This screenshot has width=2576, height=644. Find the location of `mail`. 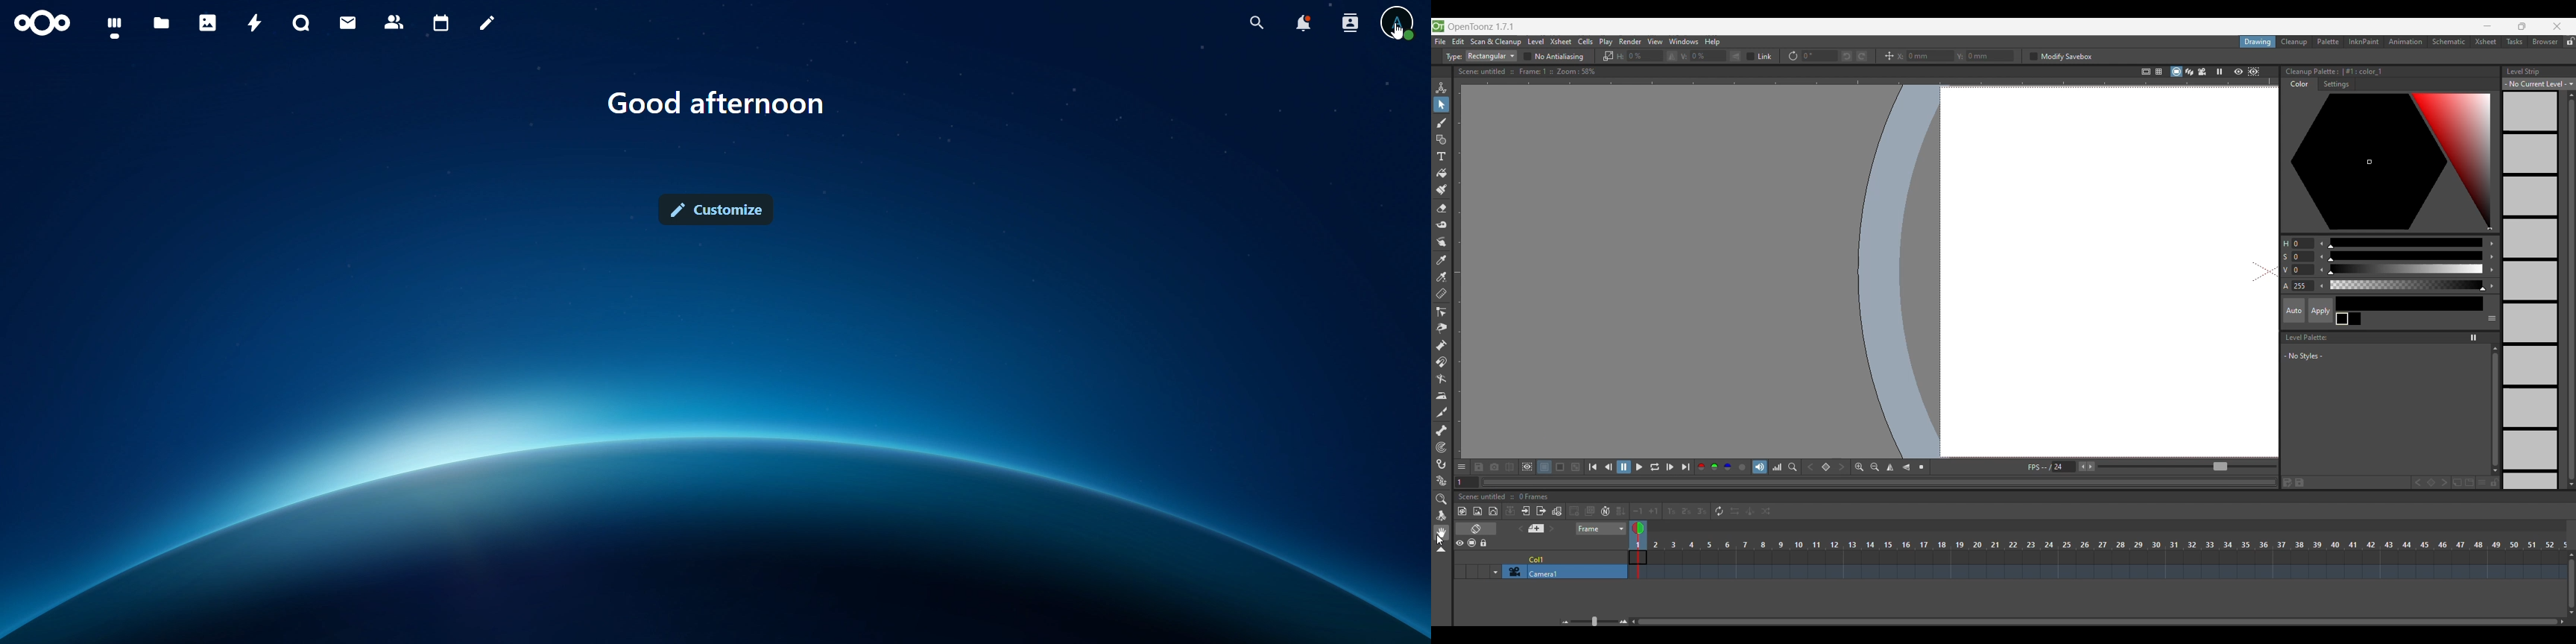

mail is located at coordinates (349, 22).